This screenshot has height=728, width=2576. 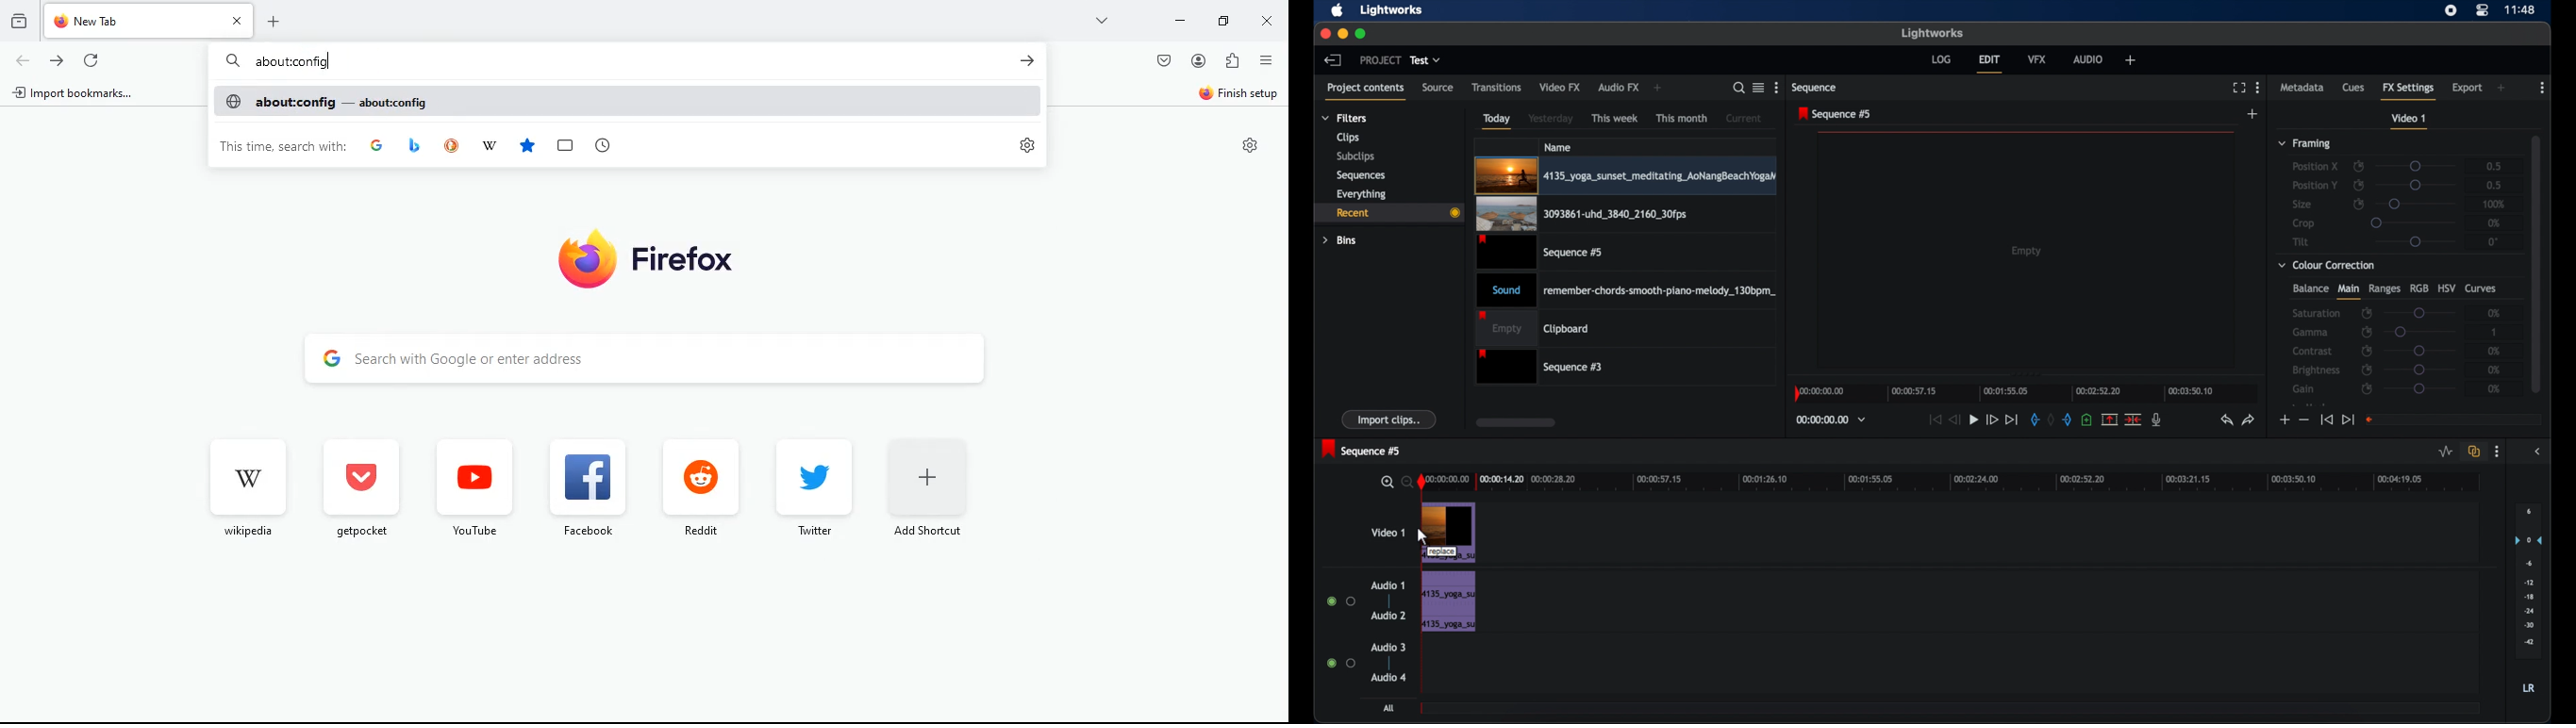 What do you see at coordinates (2503, 88) in the screenshot?
I see `add` at bounding box center [2503, 88].